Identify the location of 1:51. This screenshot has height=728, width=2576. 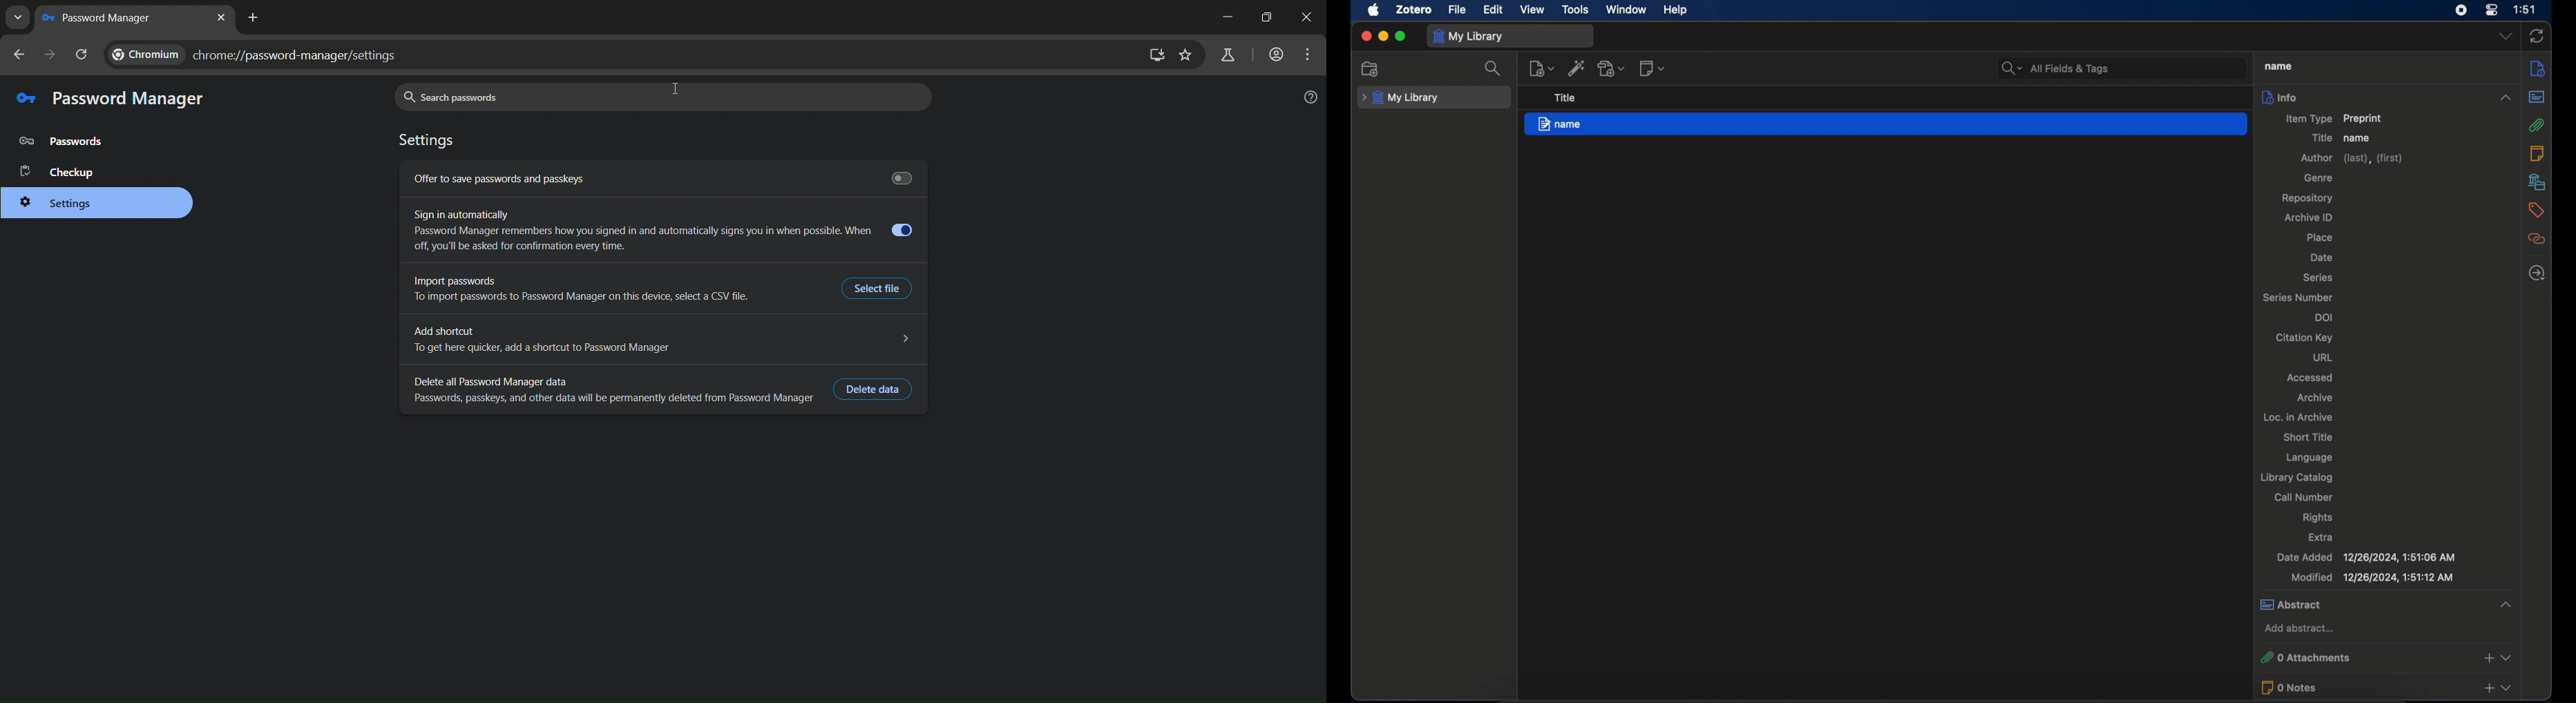
(2526, 10).